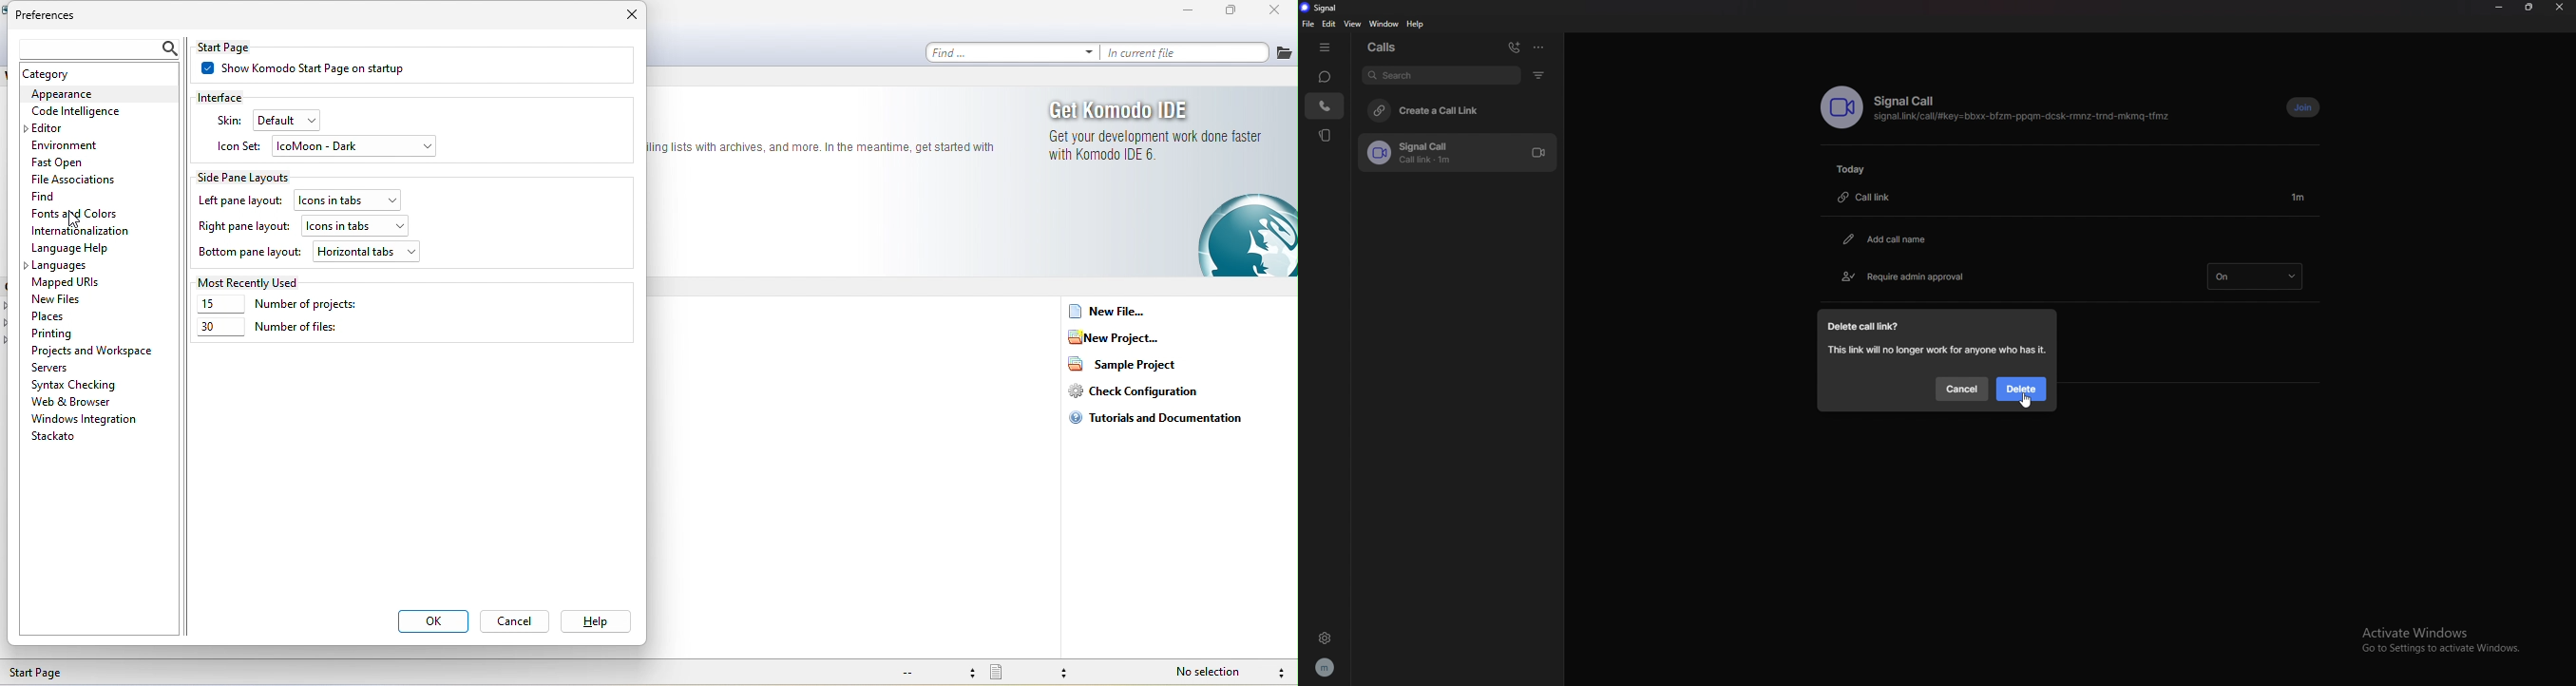 The height and width of the screenshot is (700, 2576). What do you see at coordinates (938, 673) in the screenshot?
I see `file encoding` at bounding box center [938, 673].